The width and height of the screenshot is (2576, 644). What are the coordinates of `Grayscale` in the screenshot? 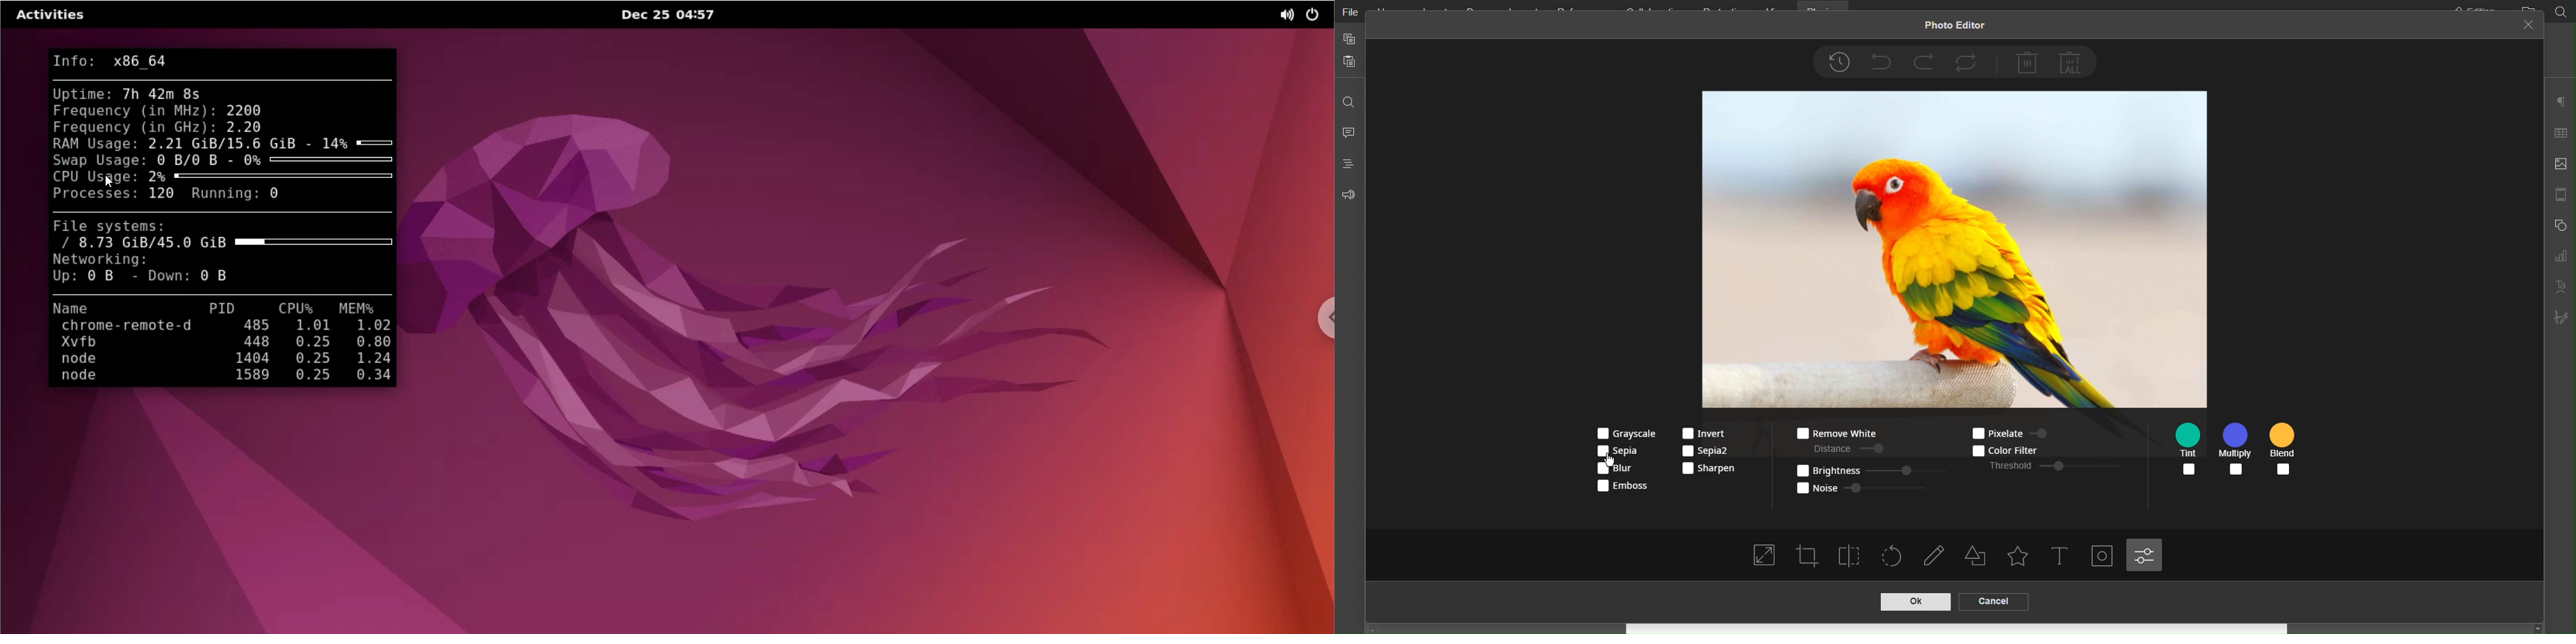 It's located at (1623, 433).